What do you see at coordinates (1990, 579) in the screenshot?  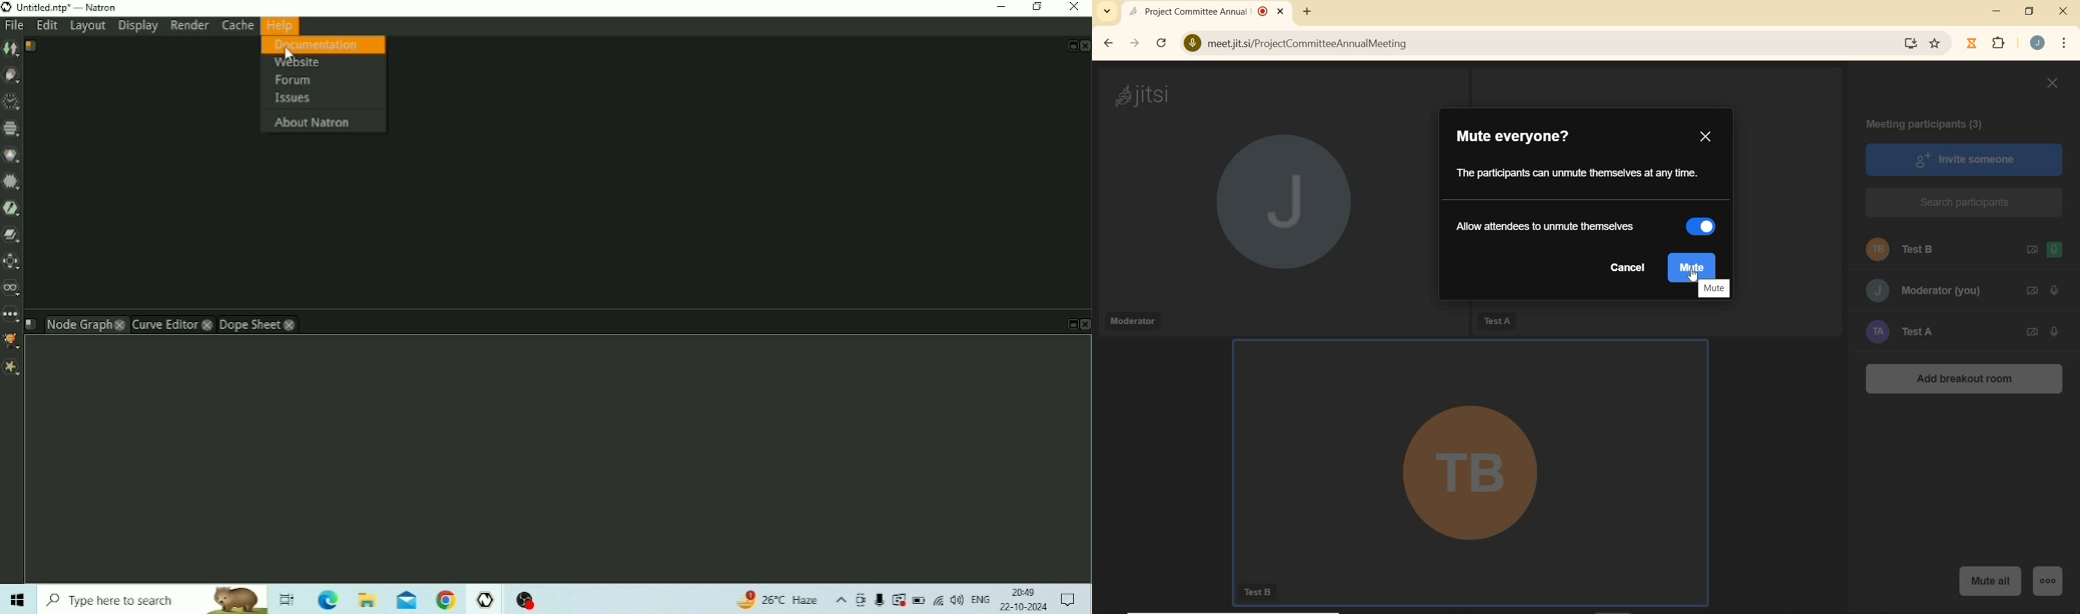 I see `MUTE ALL` at bounding box center [1990, 579].